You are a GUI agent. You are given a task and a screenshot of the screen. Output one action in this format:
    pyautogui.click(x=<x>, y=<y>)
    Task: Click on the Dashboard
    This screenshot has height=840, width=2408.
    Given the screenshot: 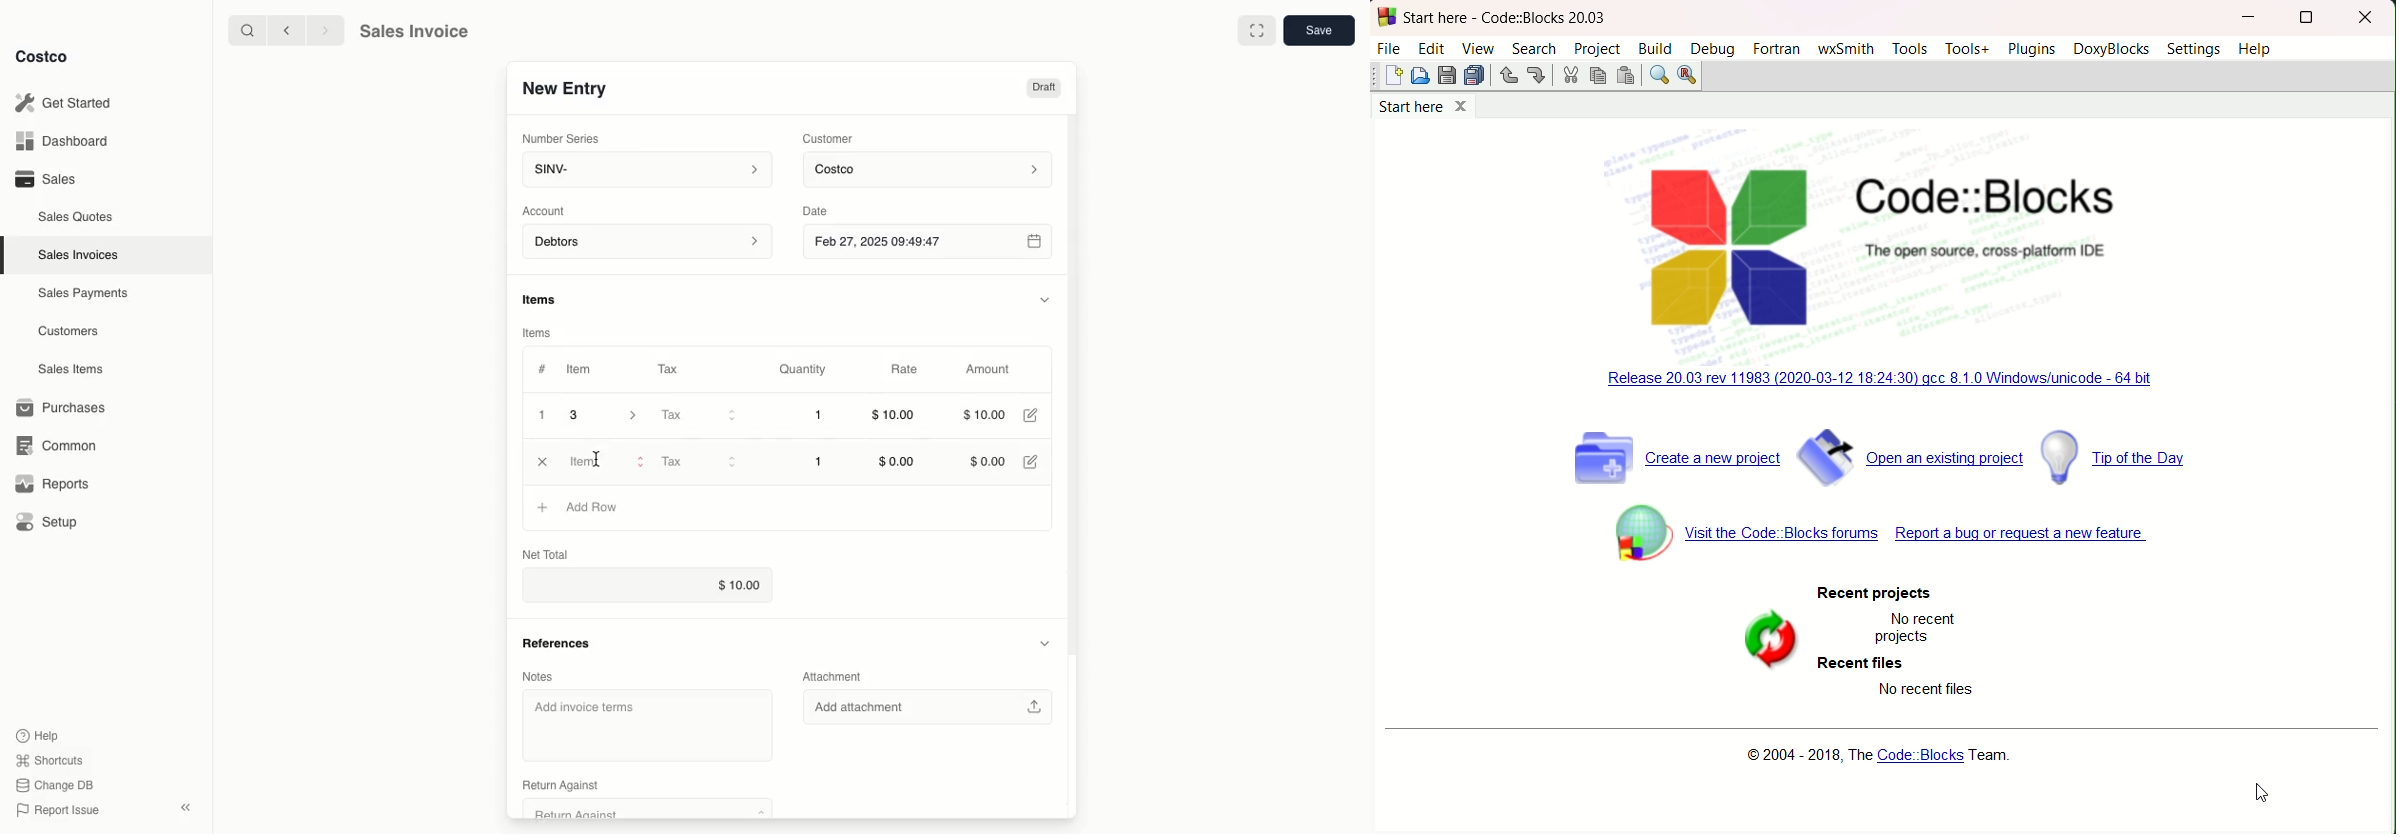 What is the action you would take?
    pyautogui.click(x=67, y=142)
    